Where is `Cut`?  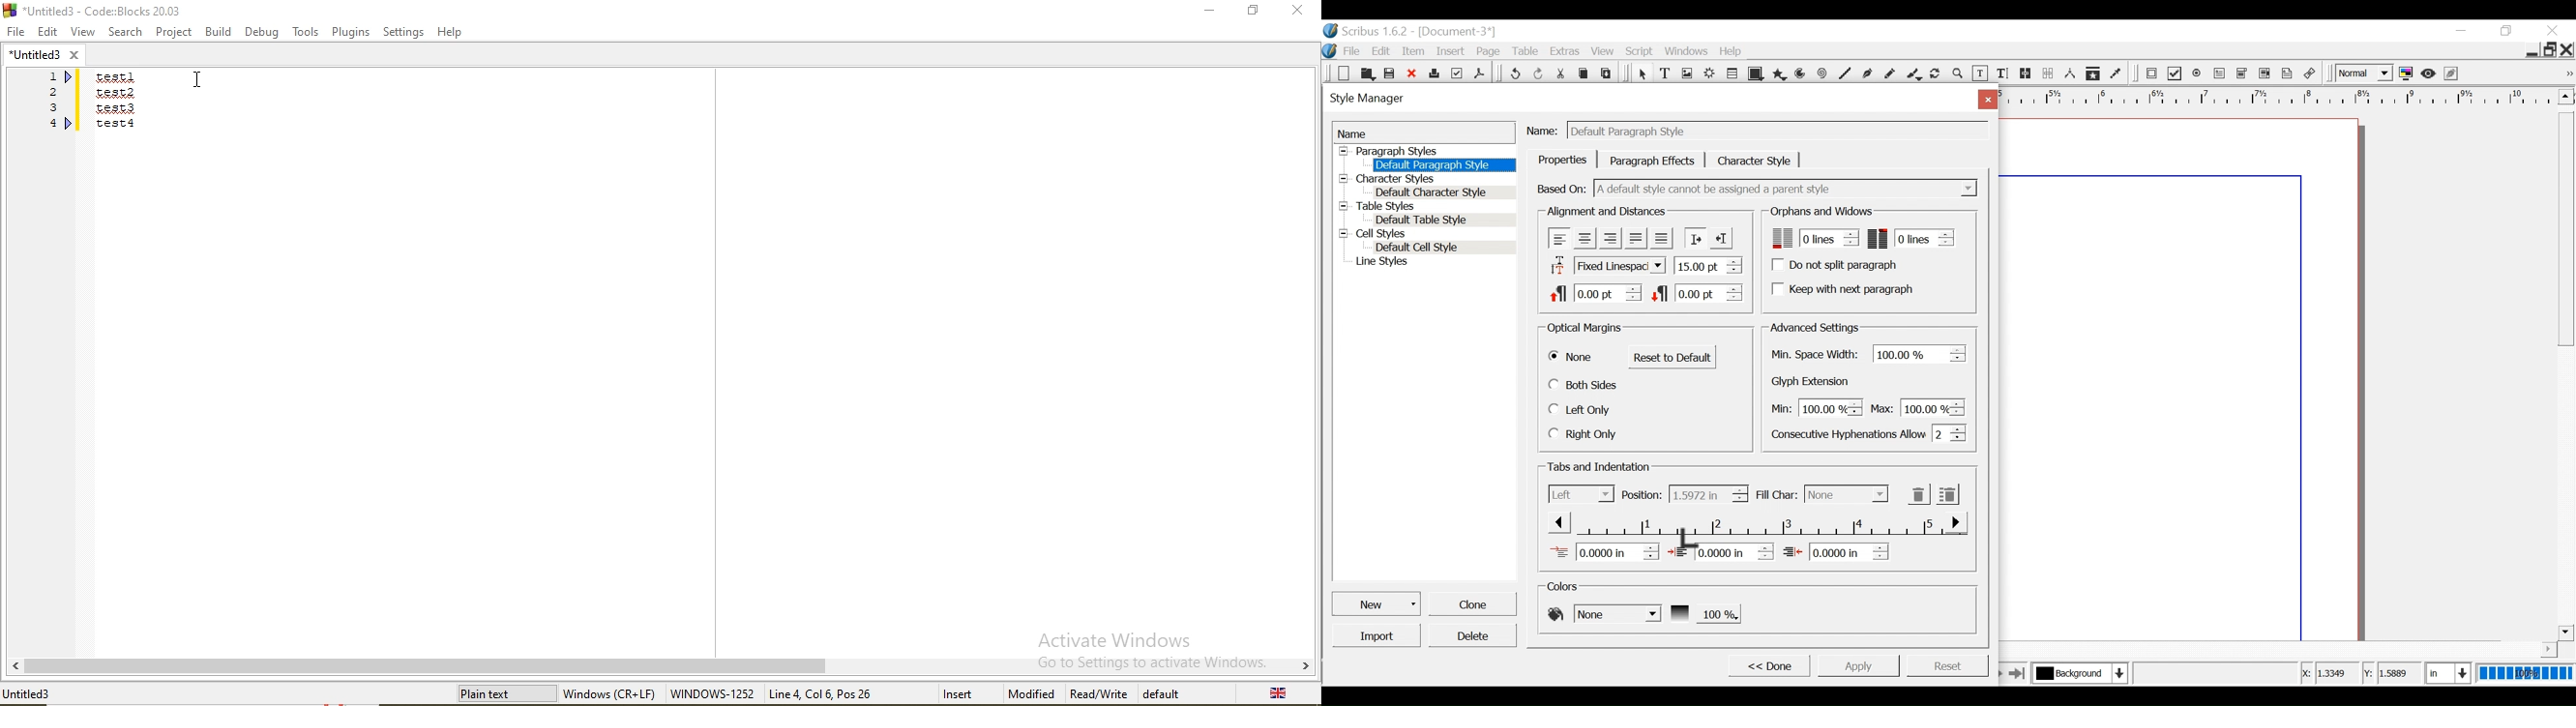 Cut is located at coordinates (1562, 72).